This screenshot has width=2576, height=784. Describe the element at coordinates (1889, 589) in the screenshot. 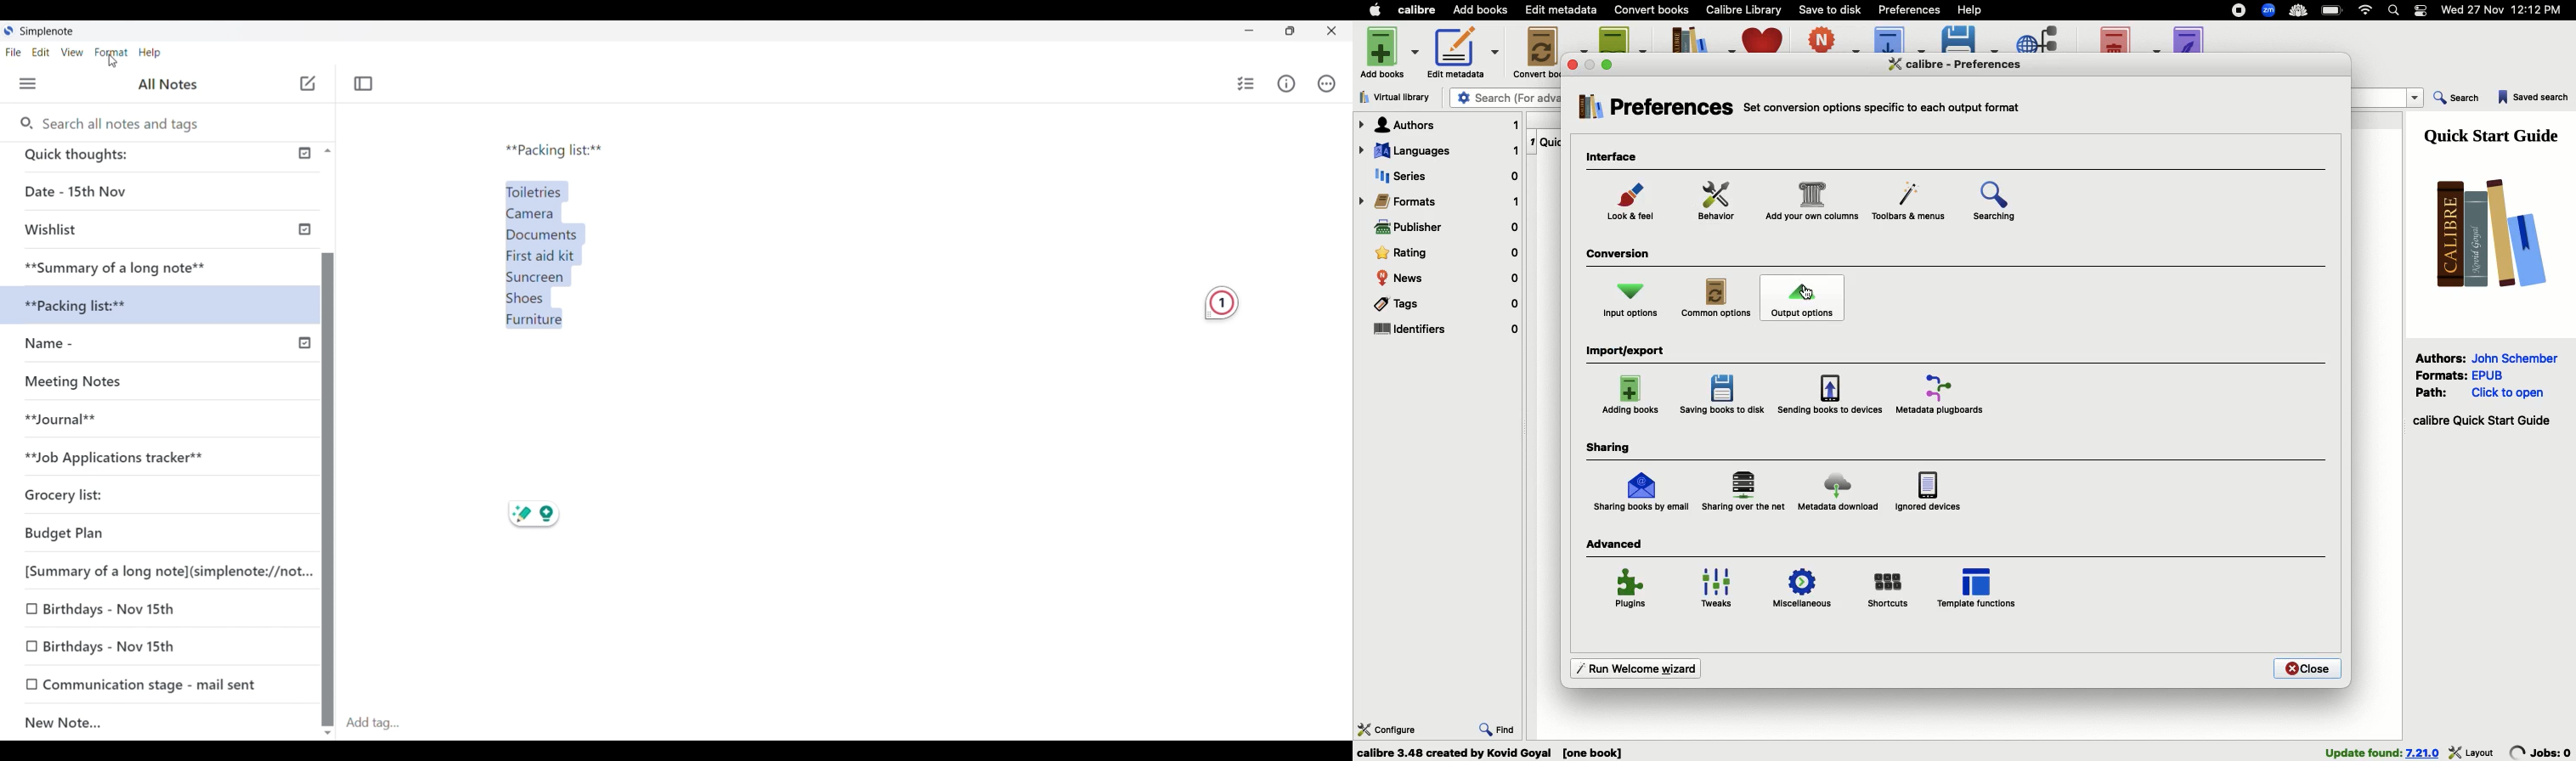

I see `Shortcuts` at that location.